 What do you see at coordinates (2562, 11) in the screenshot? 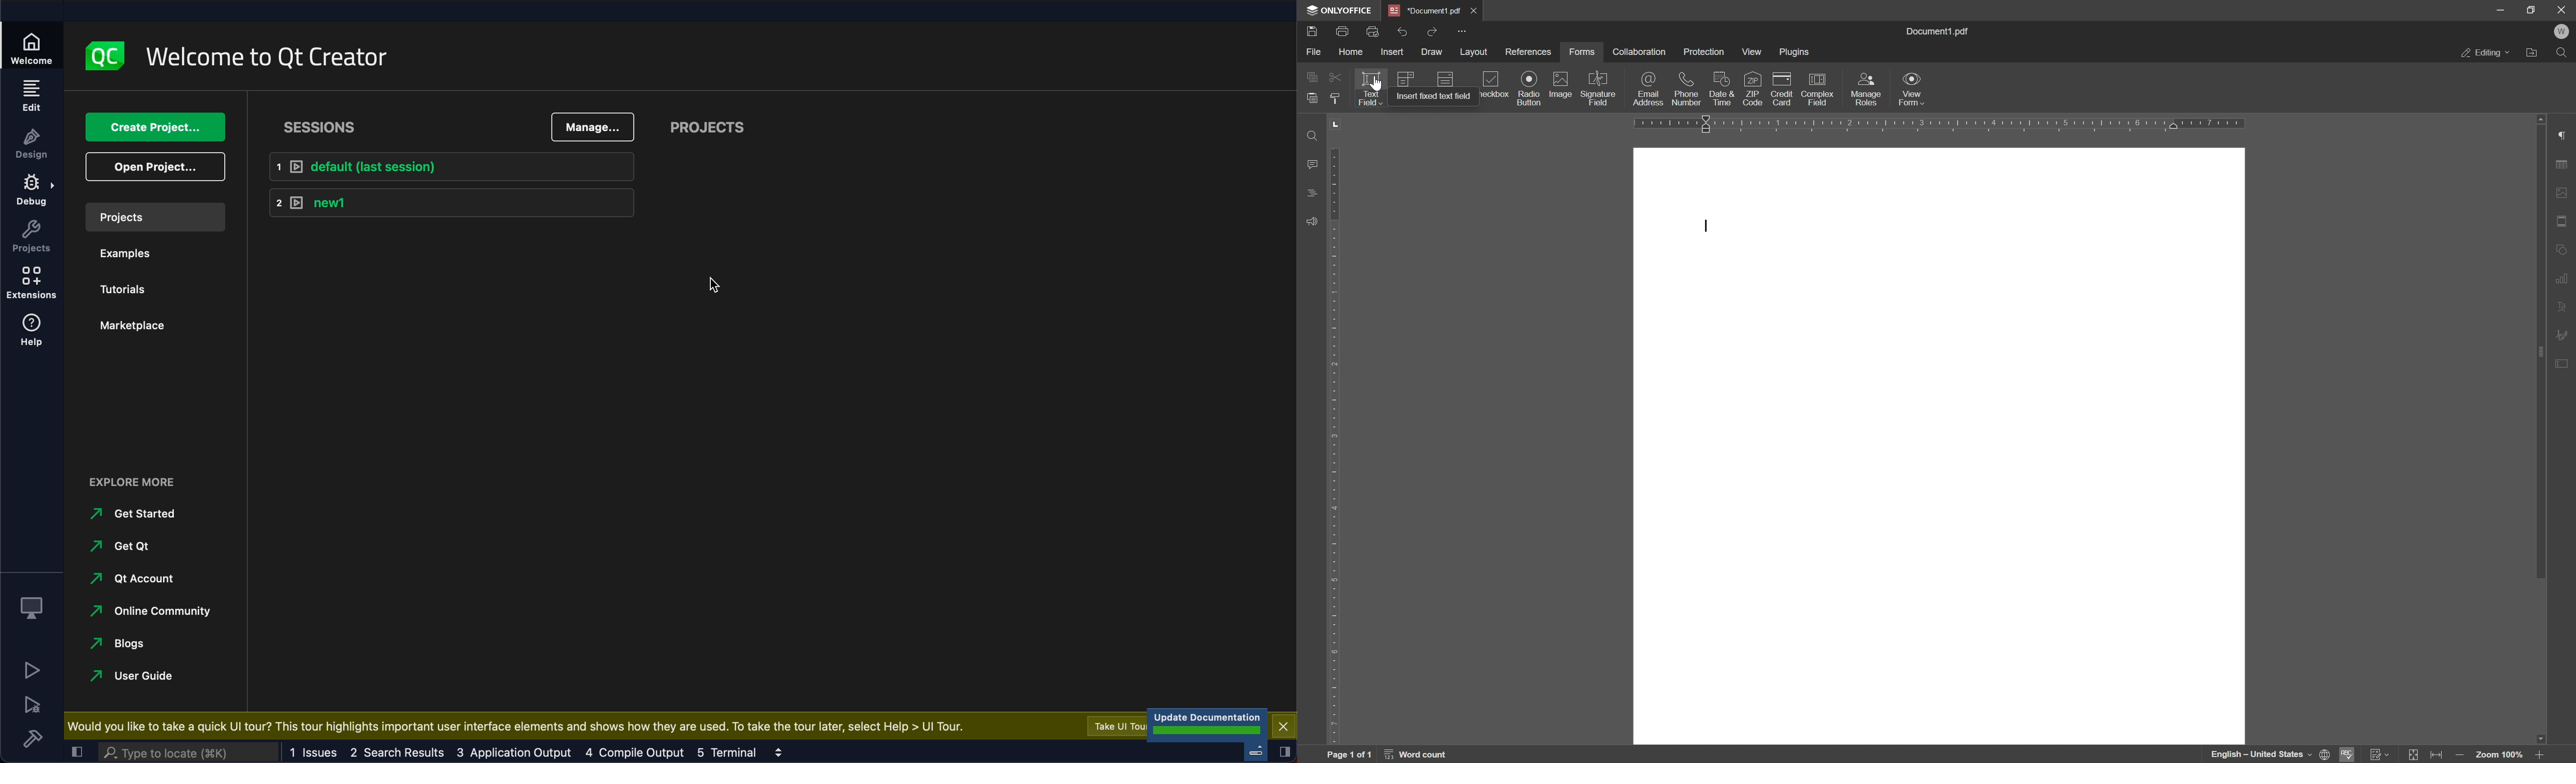
I see `close` at bounding box center [2562, 11].